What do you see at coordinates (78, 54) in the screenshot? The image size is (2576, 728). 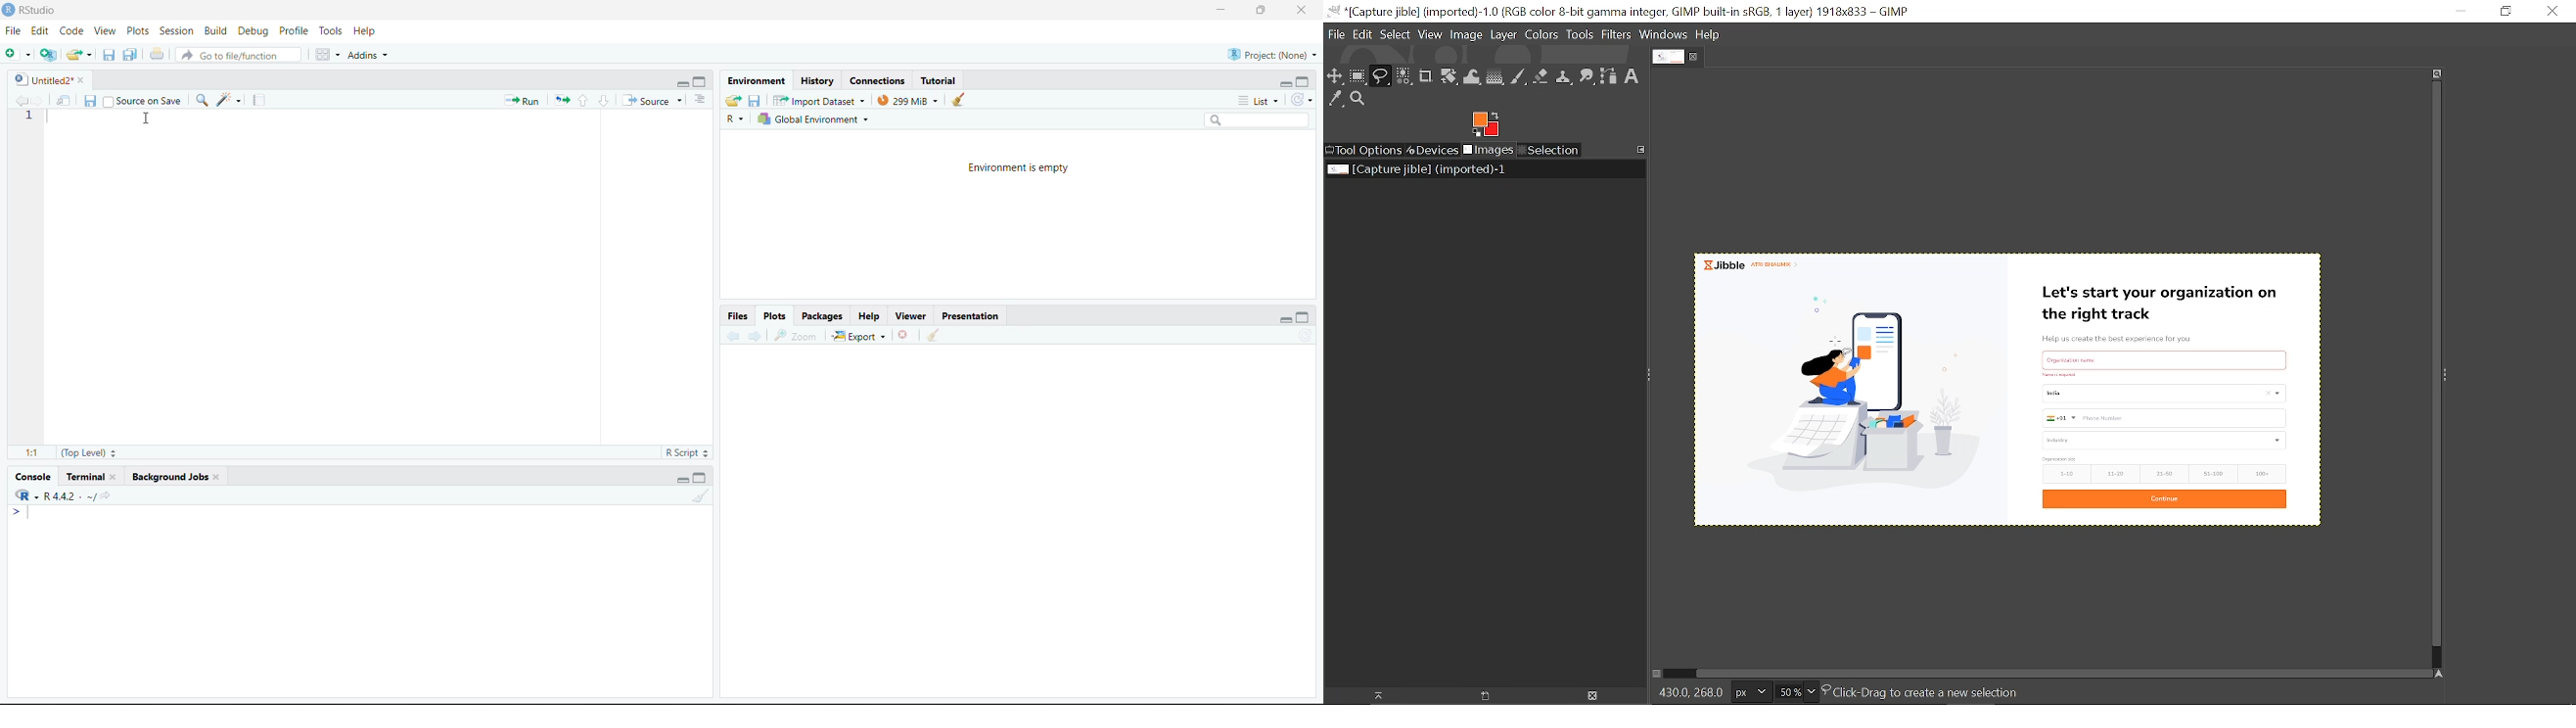 I see `open an existing file` at bounding box center [78, 54].